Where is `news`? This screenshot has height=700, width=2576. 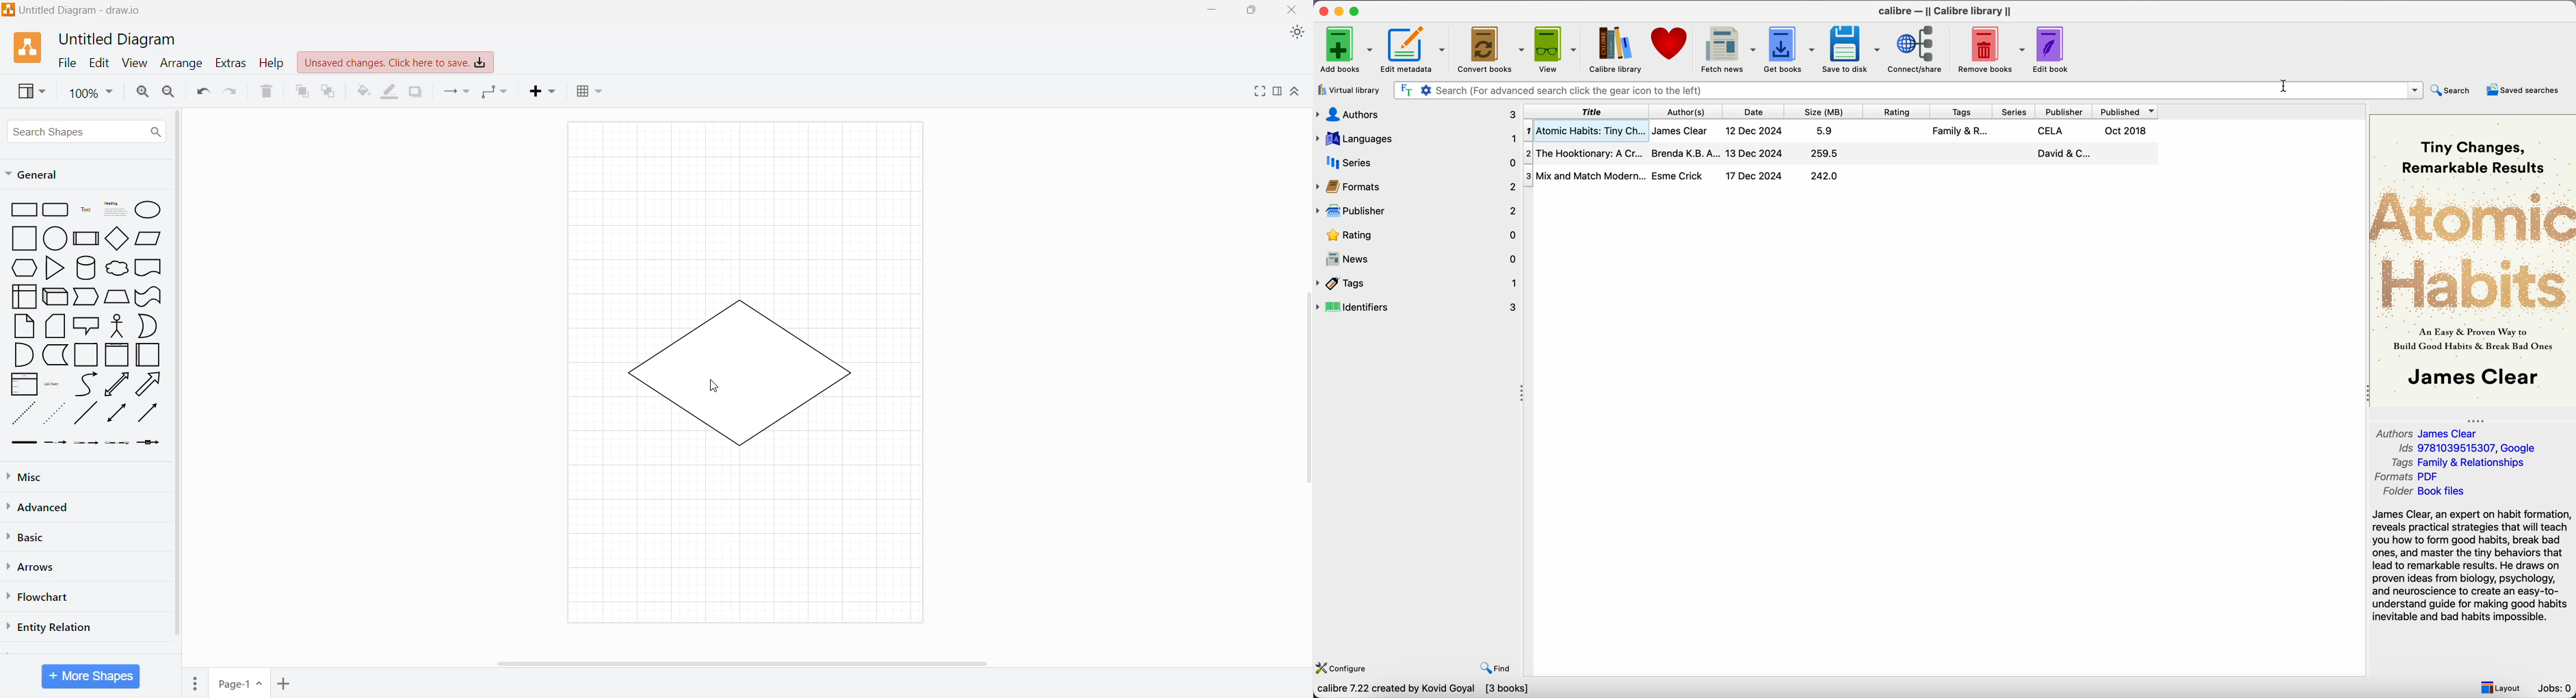 news is located at coordinates (1419, 260).